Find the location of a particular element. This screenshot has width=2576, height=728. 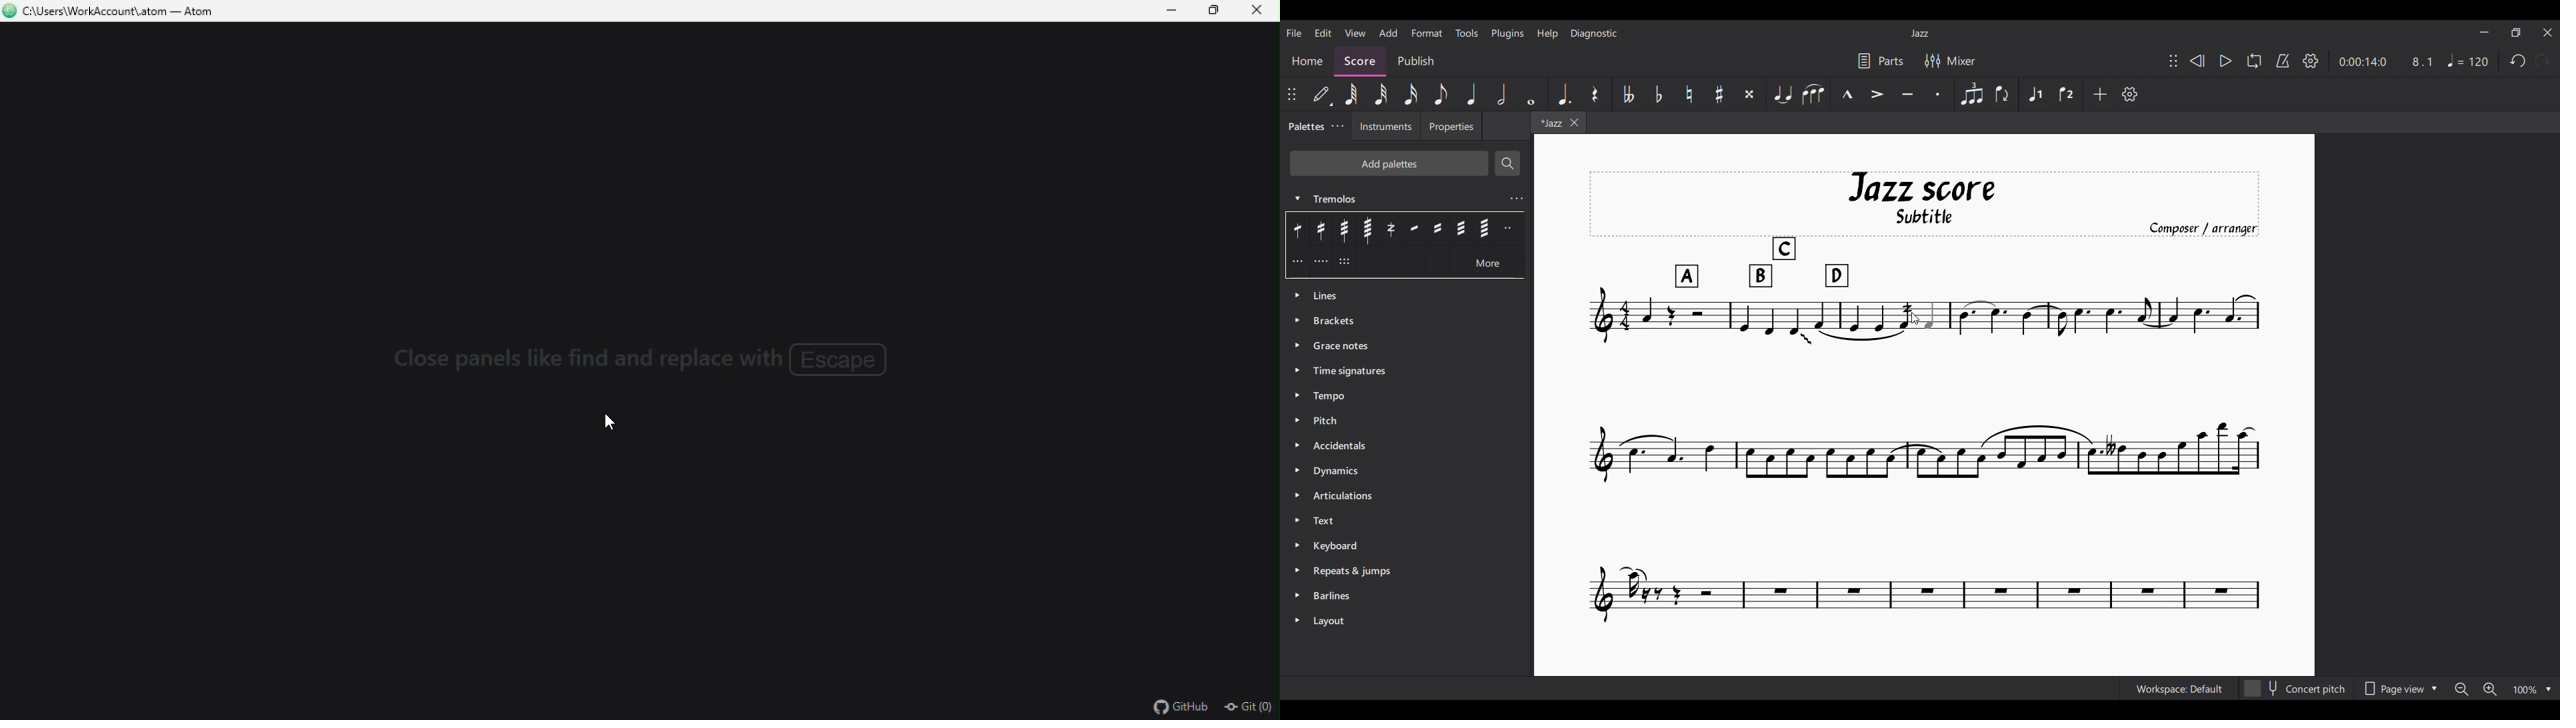

Whole note is located at coordinates (1532, 94).